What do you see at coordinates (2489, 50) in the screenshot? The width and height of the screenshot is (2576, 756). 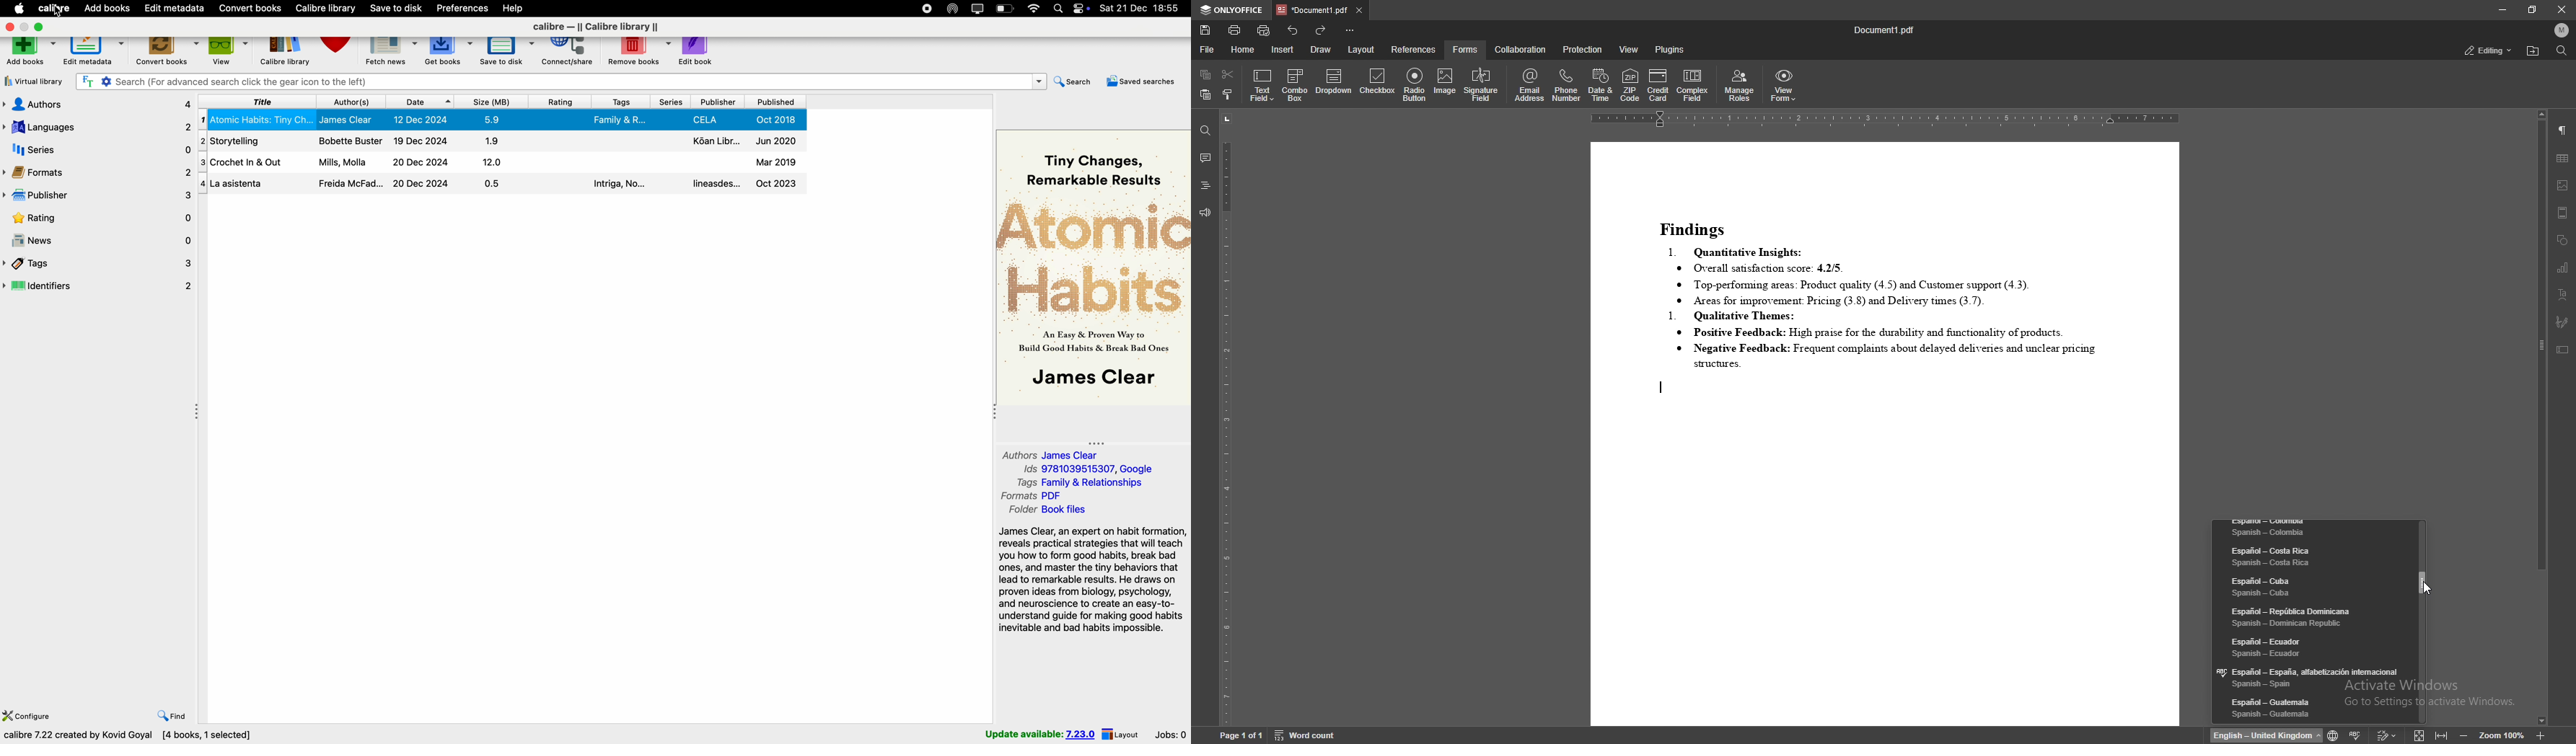 I see `status` at bounding box center [2489, 50].